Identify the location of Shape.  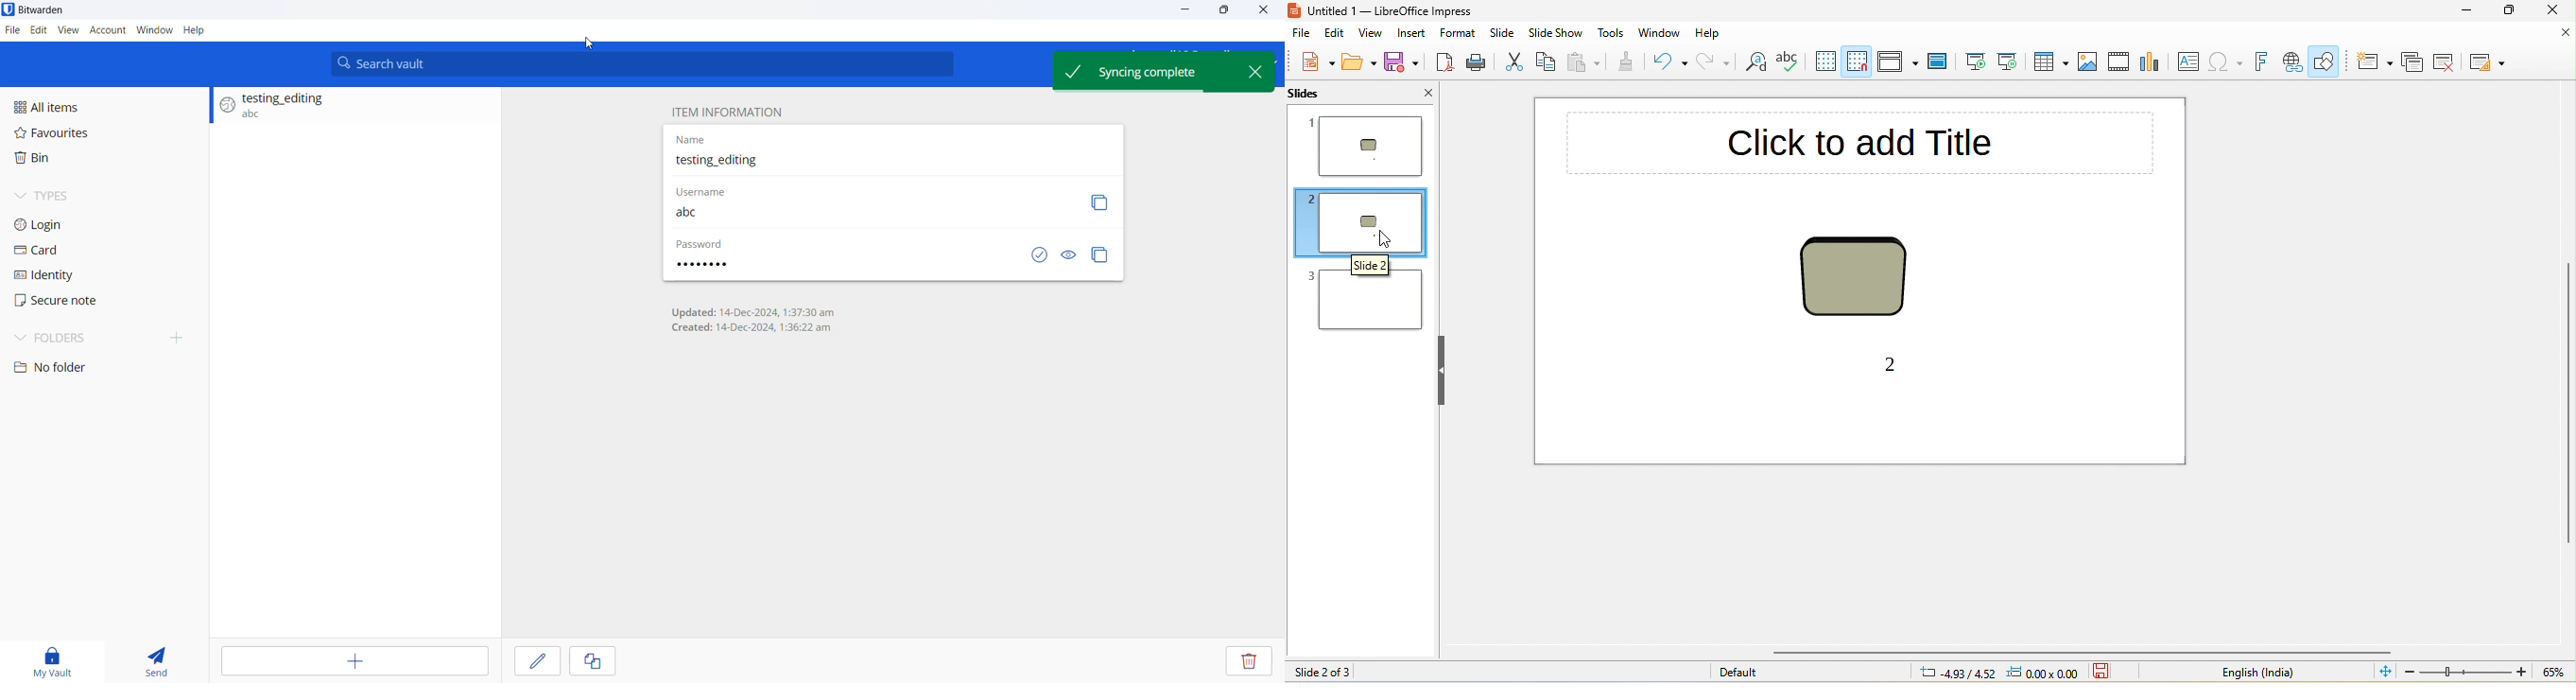
(1853, 277).